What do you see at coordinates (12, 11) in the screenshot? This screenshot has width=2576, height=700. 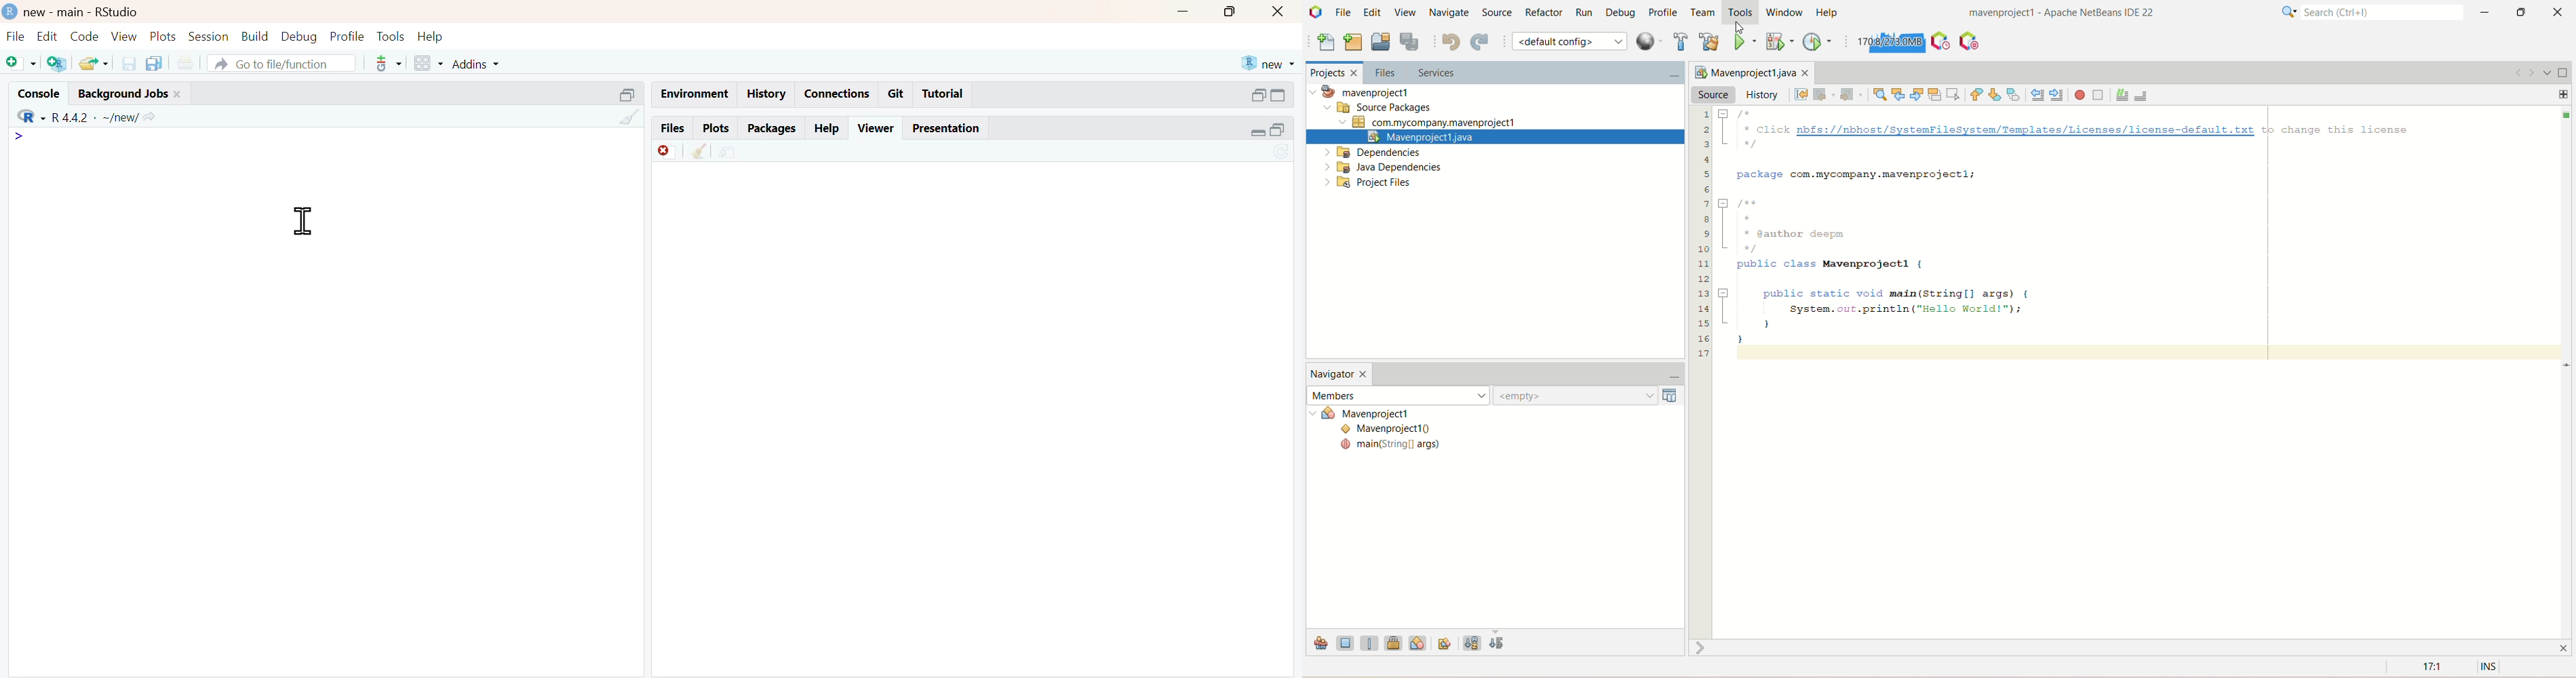 I see `logo` at bounding box center [12, 11].